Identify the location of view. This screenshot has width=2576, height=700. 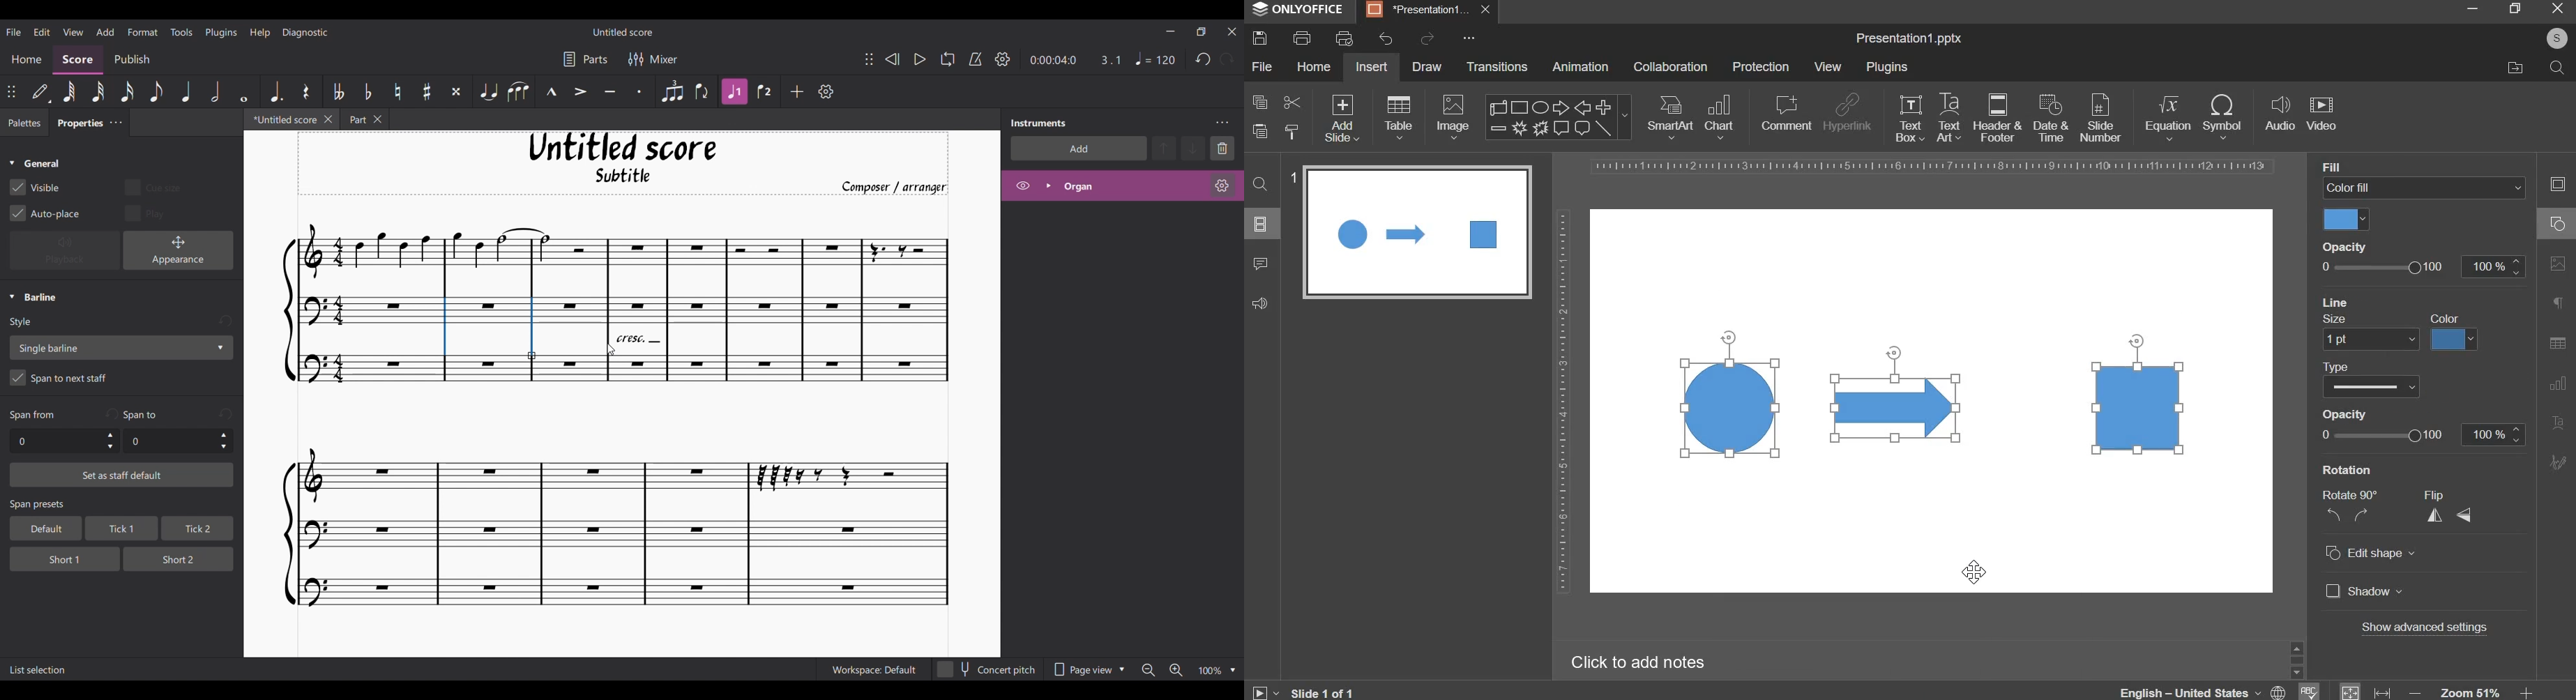
(1827, 66).